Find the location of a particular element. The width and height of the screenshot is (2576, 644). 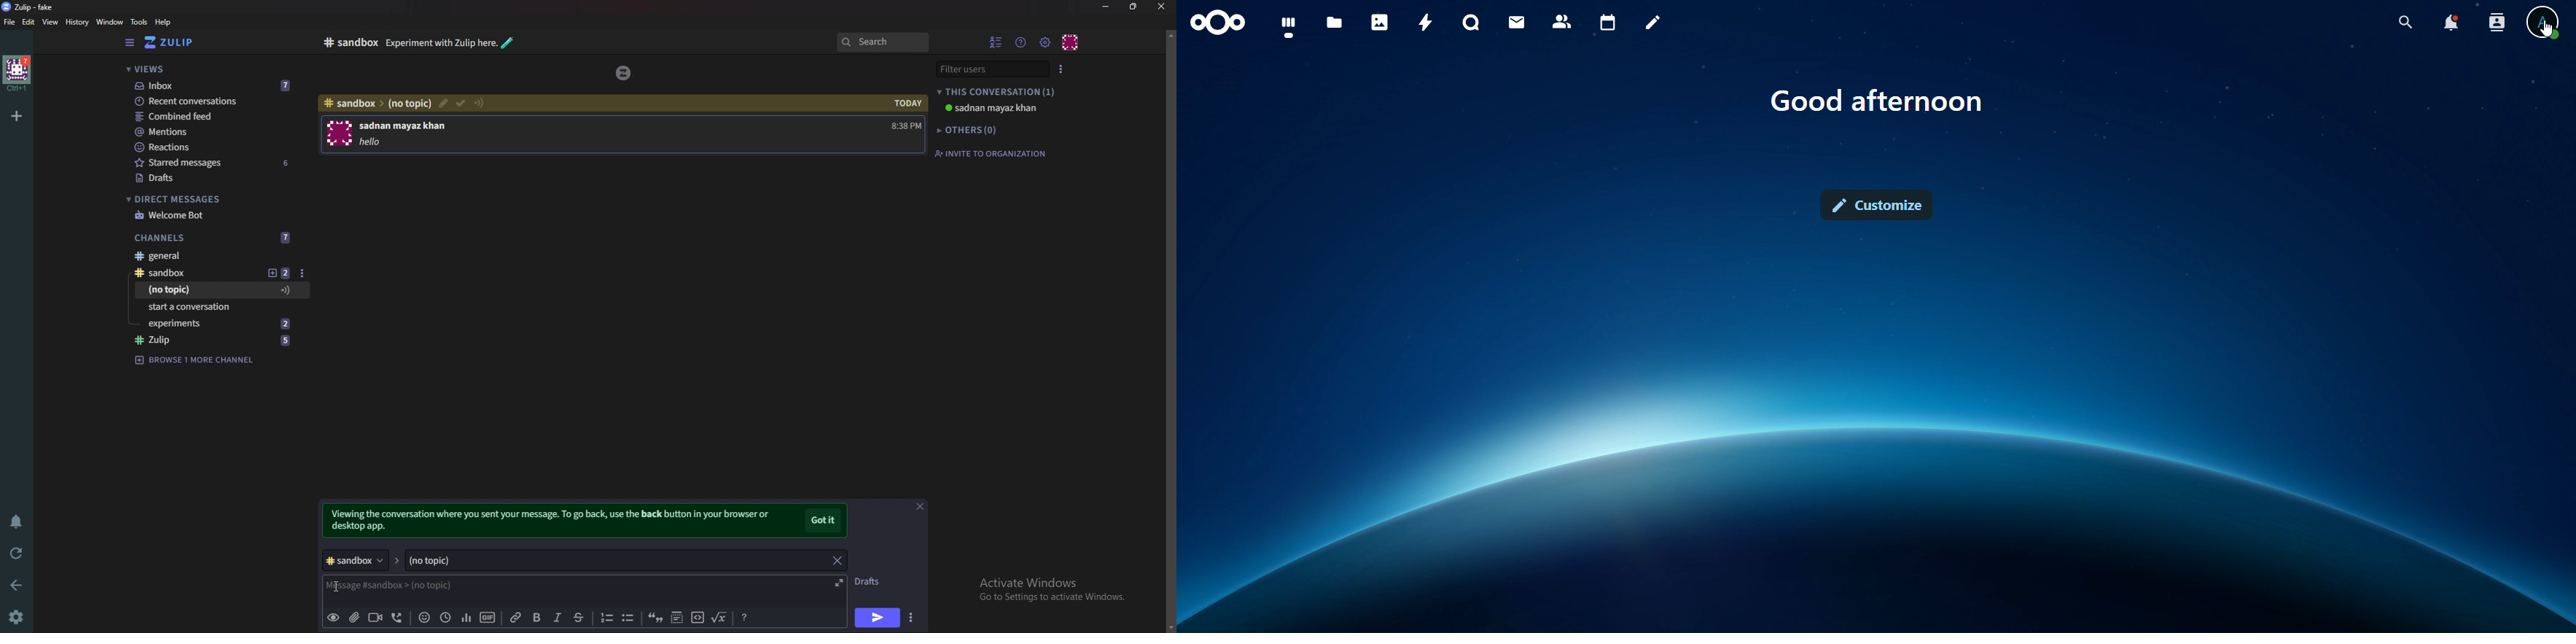

history is located at coordinates (76, 22).